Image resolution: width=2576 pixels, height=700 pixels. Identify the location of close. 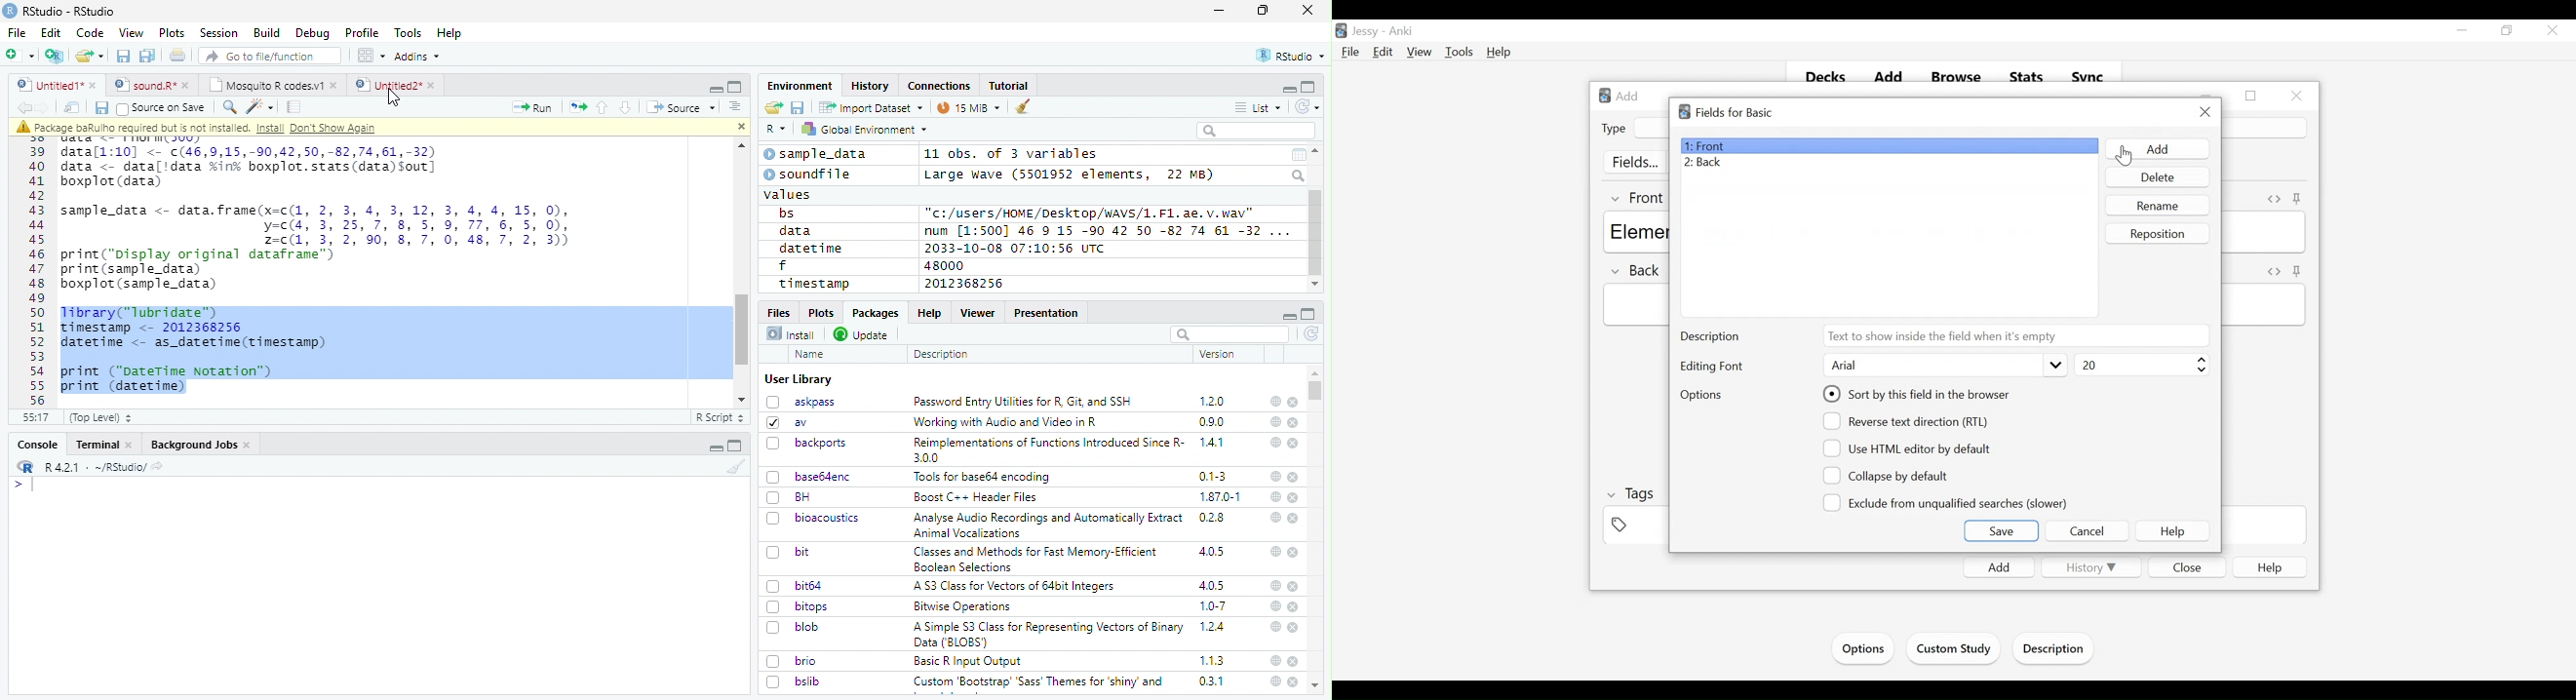
(1295, 519).